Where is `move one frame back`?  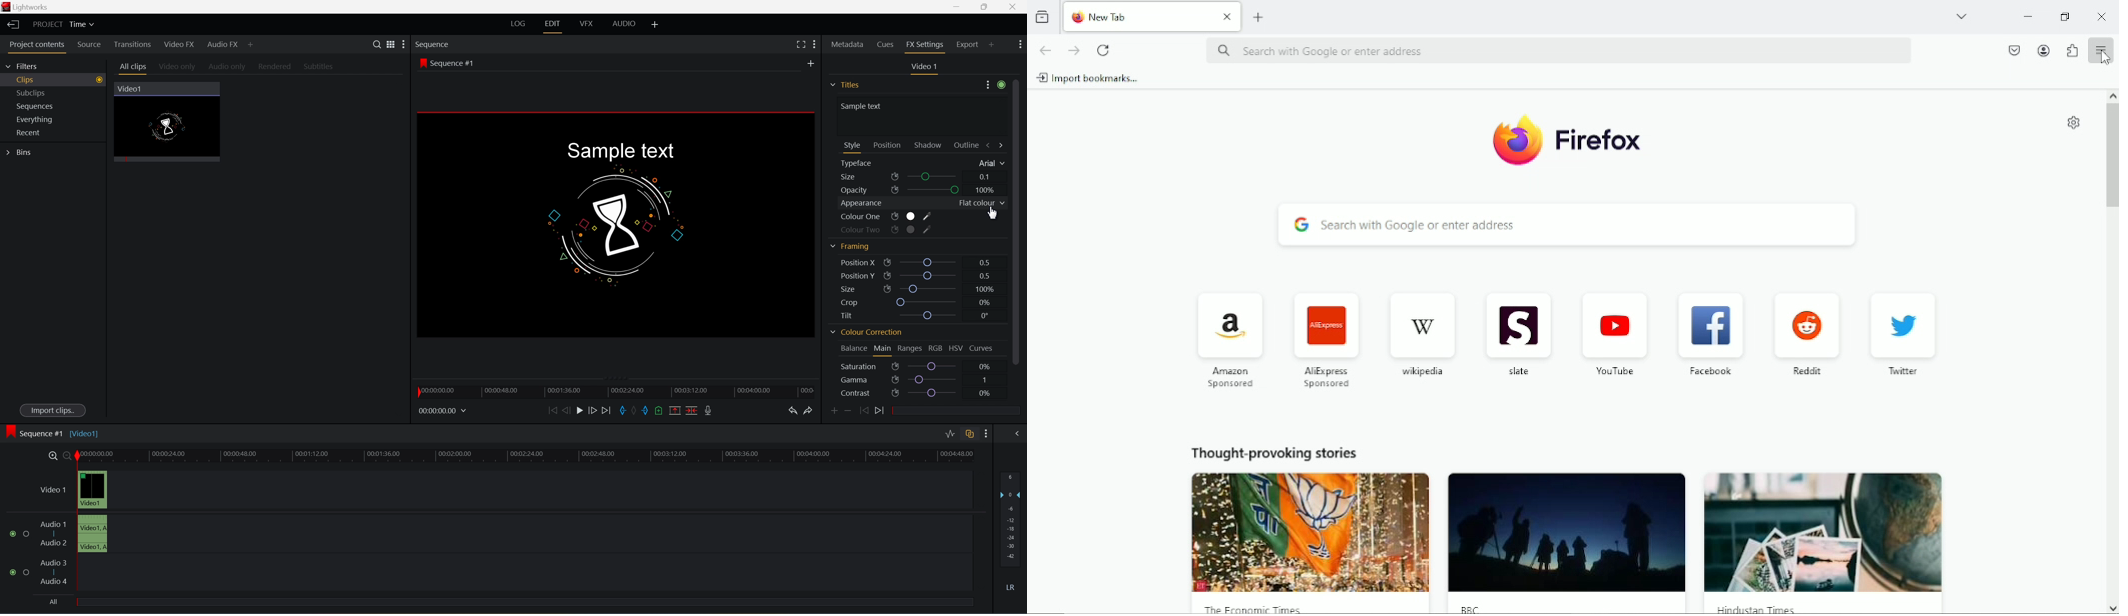 move one frame back is located at coordinates (566, 410).